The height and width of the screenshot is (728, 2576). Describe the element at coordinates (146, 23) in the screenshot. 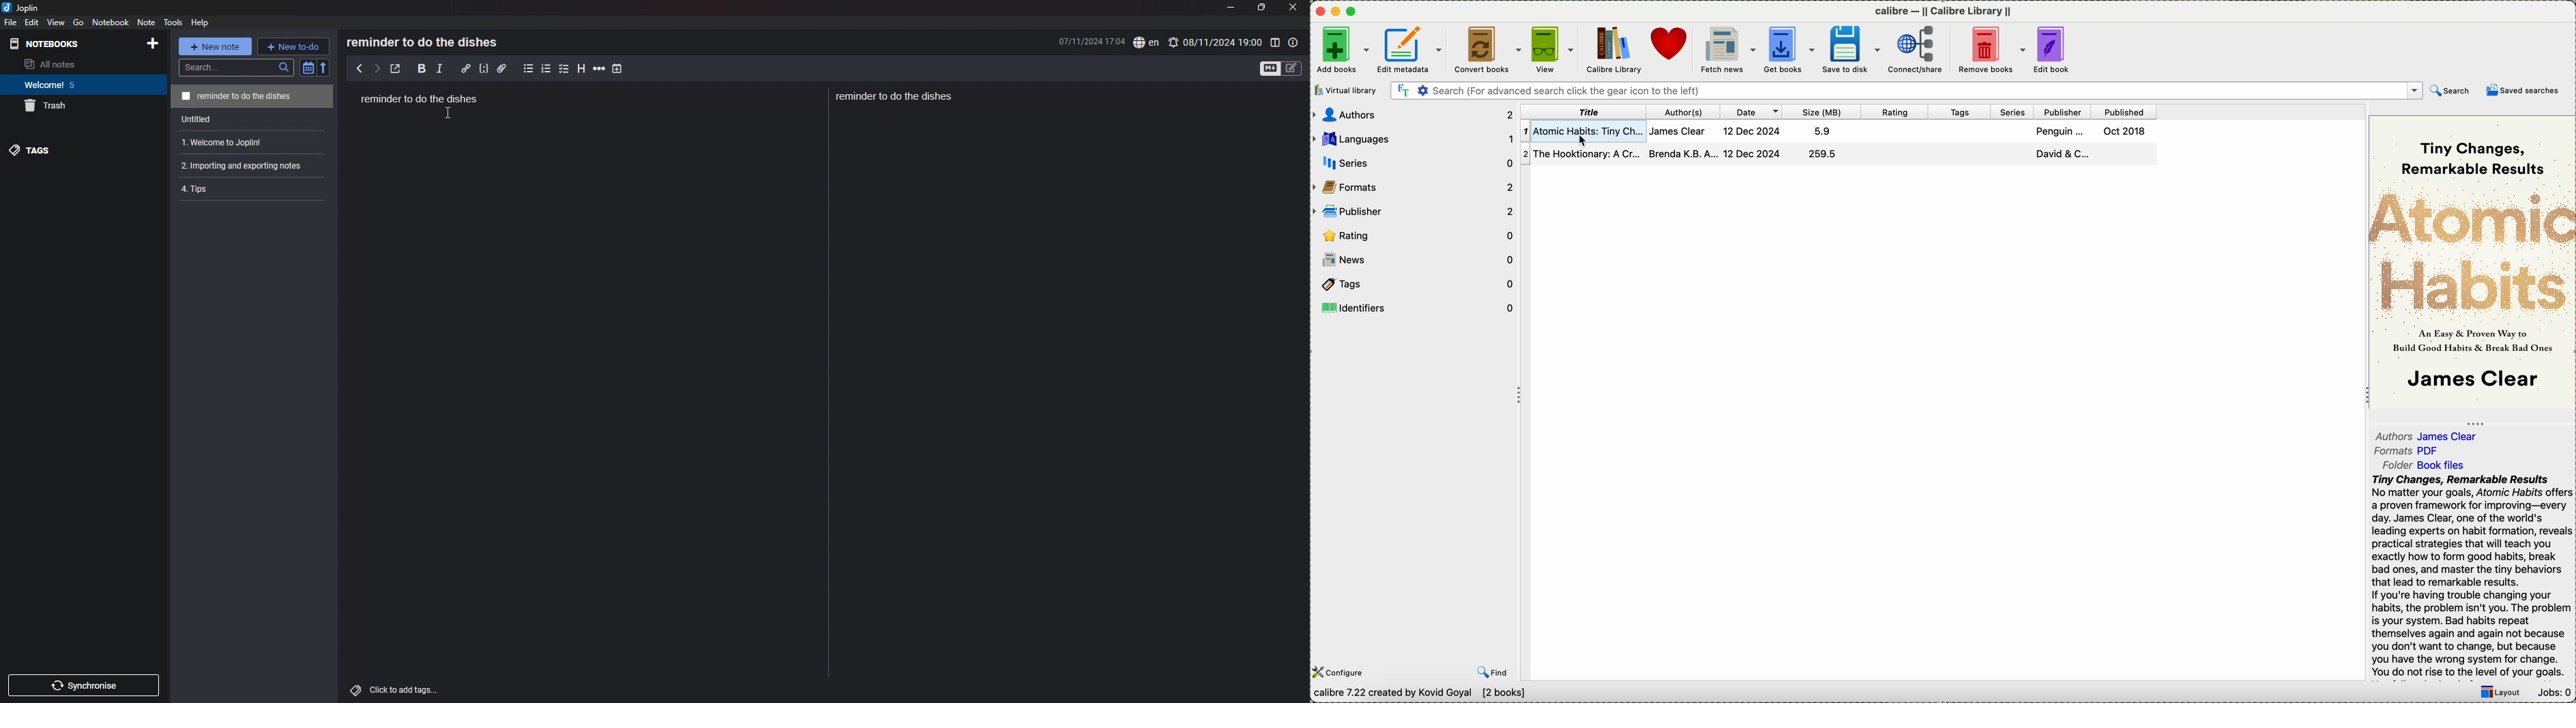

I see `note` at that location.